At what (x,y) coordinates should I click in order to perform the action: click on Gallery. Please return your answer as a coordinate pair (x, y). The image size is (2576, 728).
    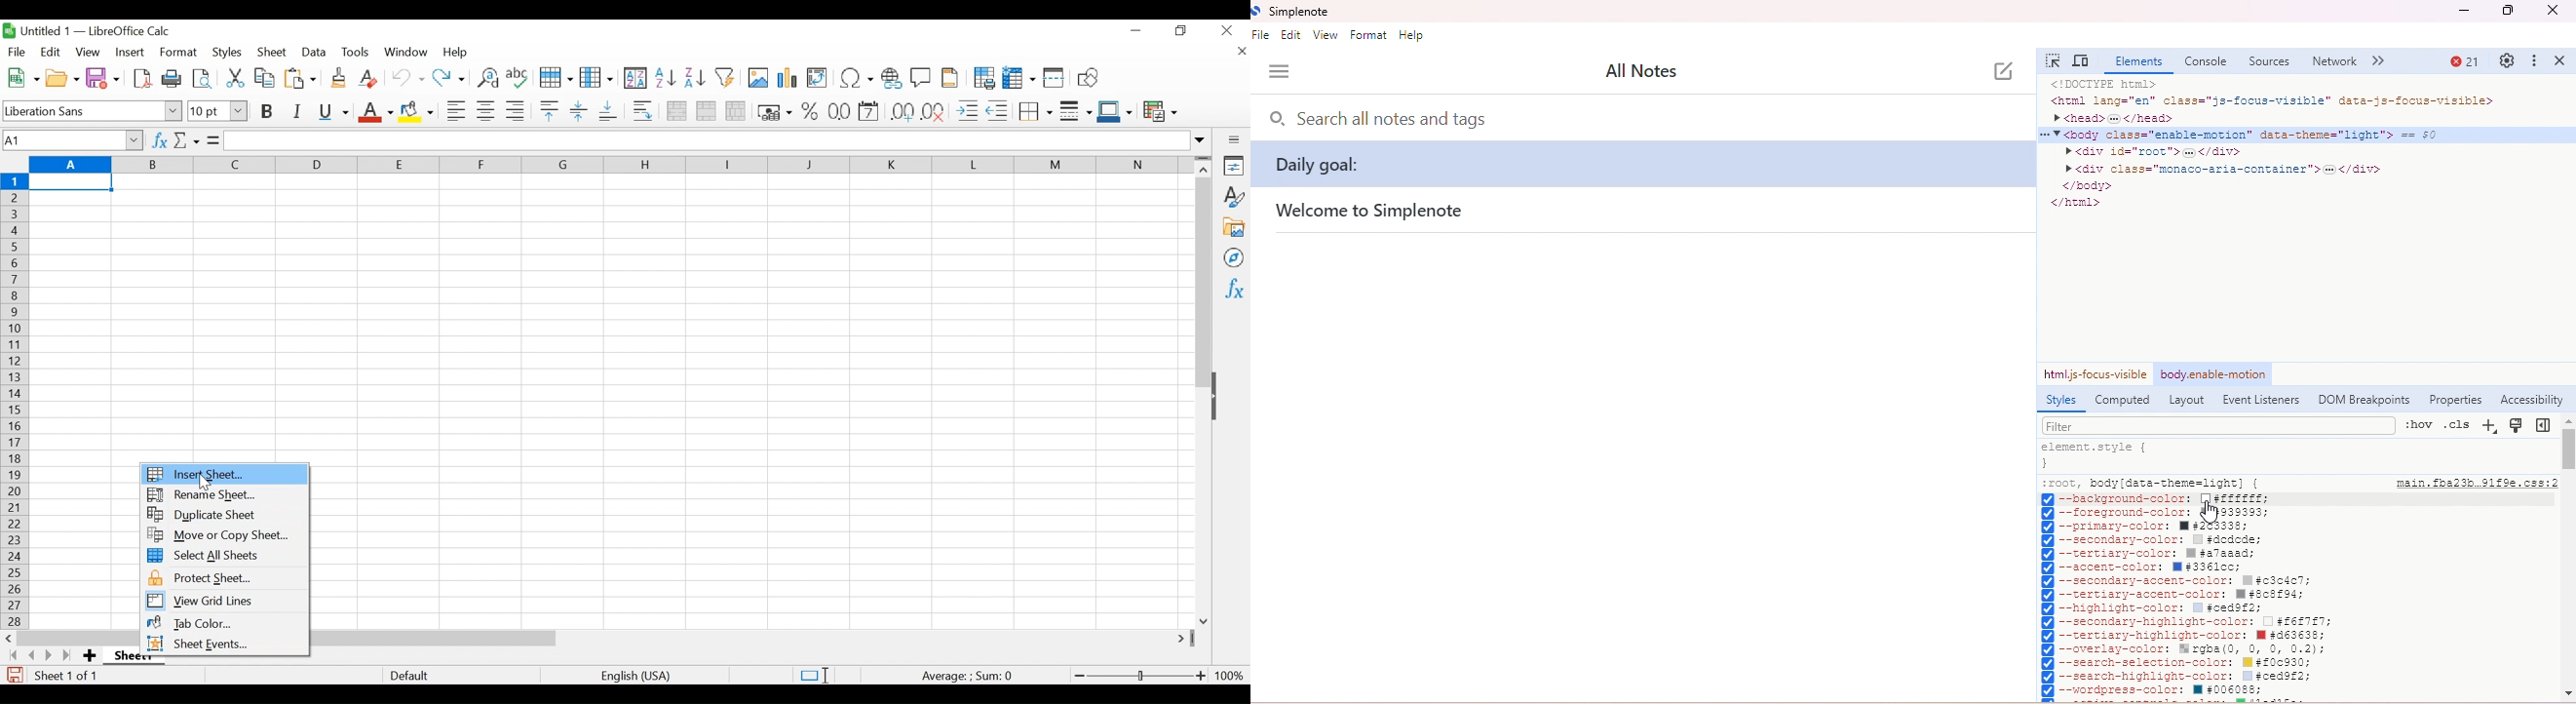
    Looking at the image, I should click on (1233, 226).